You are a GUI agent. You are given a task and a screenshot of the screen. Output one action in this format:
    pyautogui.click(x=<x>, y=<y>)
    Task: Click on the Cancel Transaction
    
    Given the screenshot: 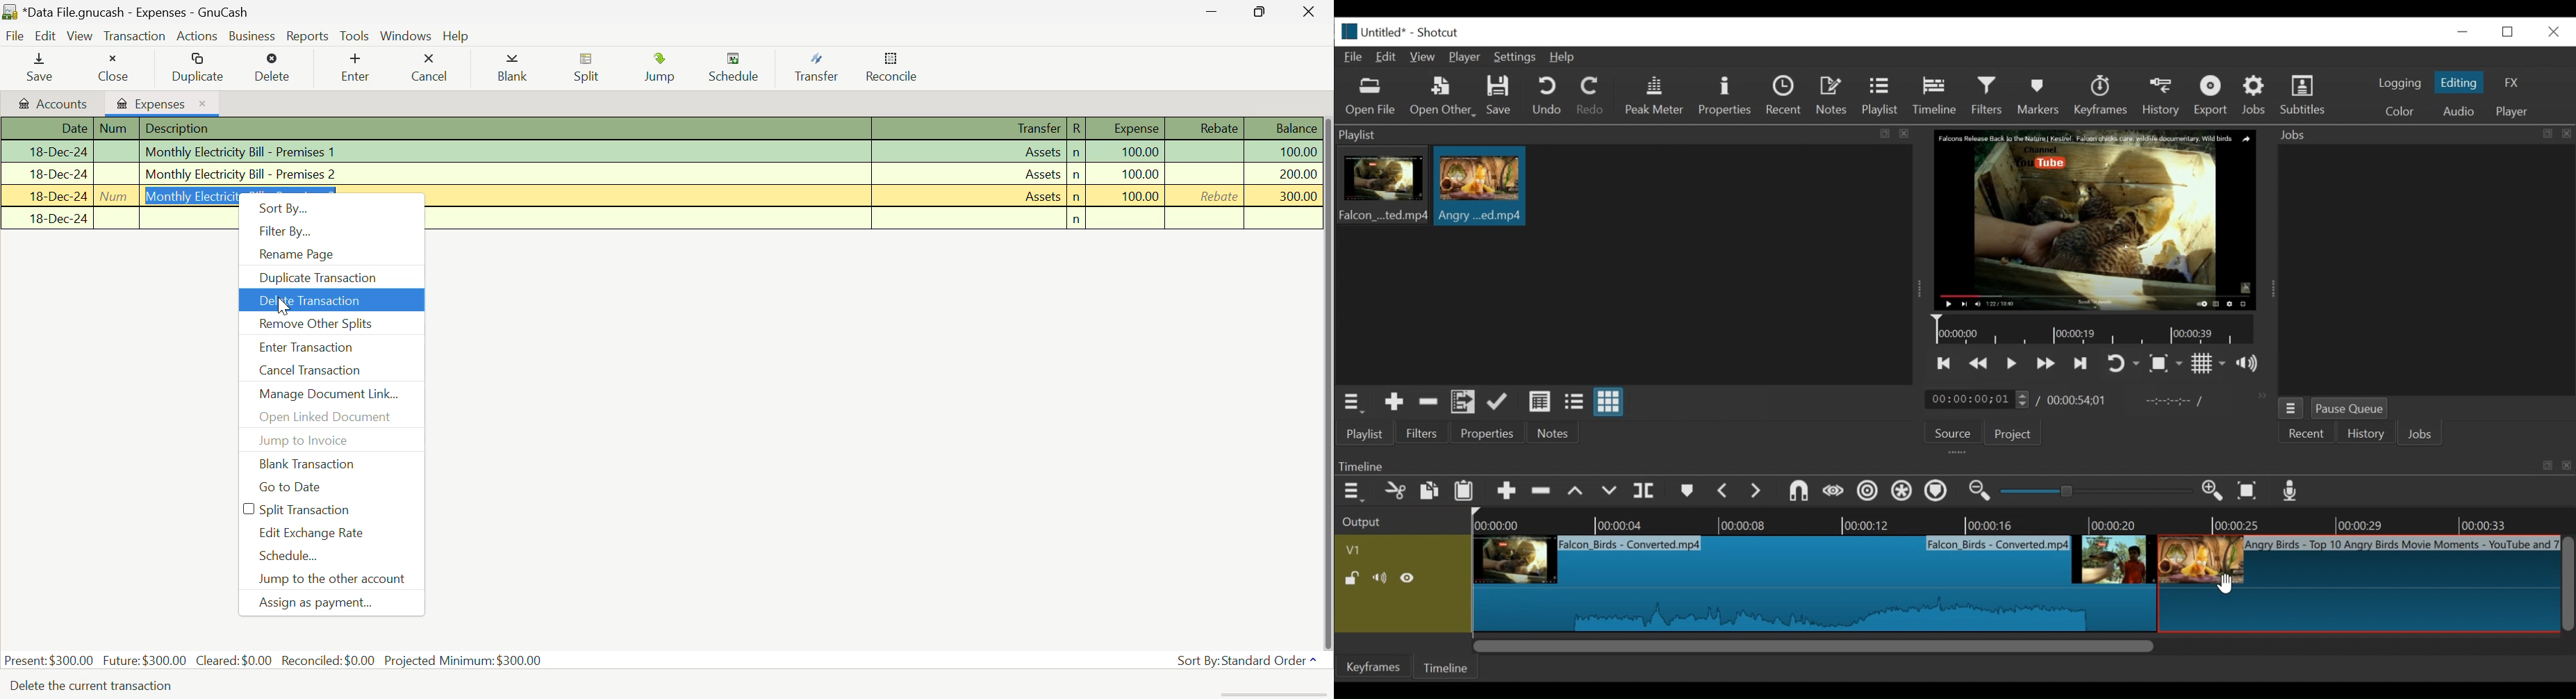 What is the action you would take?
    pyautogui.click(x=331, y=370)
    